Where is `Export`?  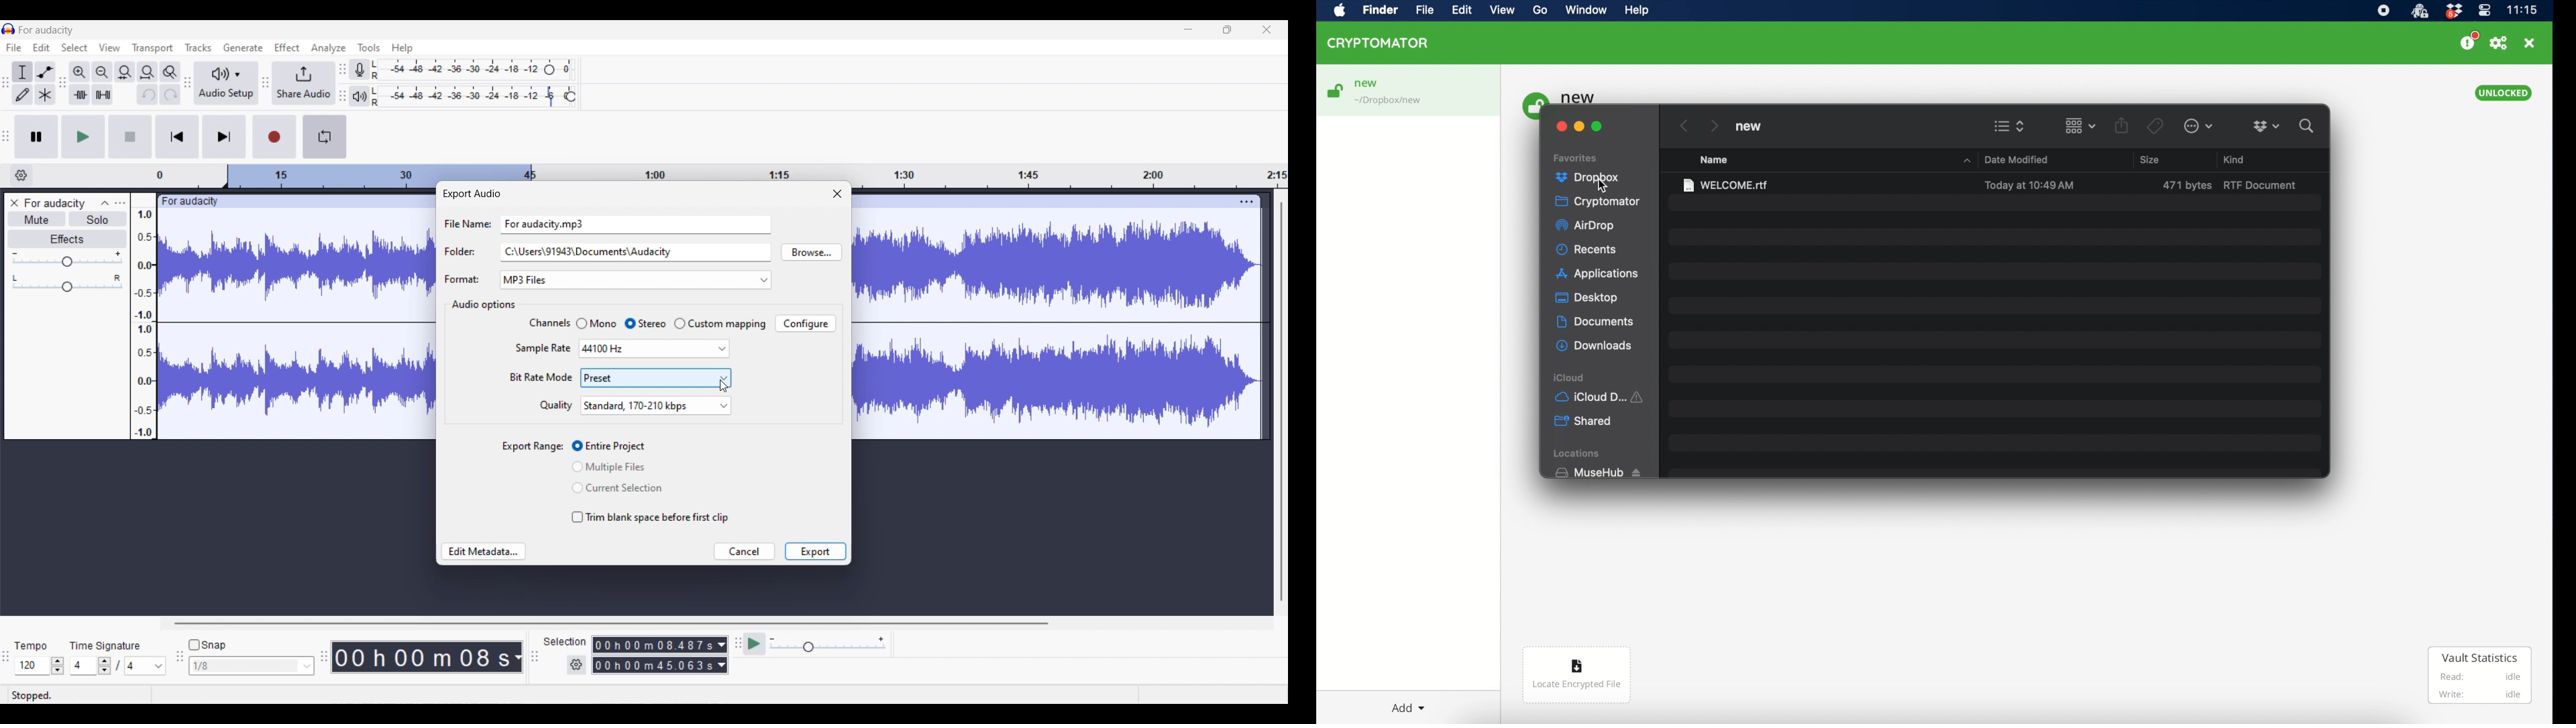 Export is located at coordinates (815, 551).